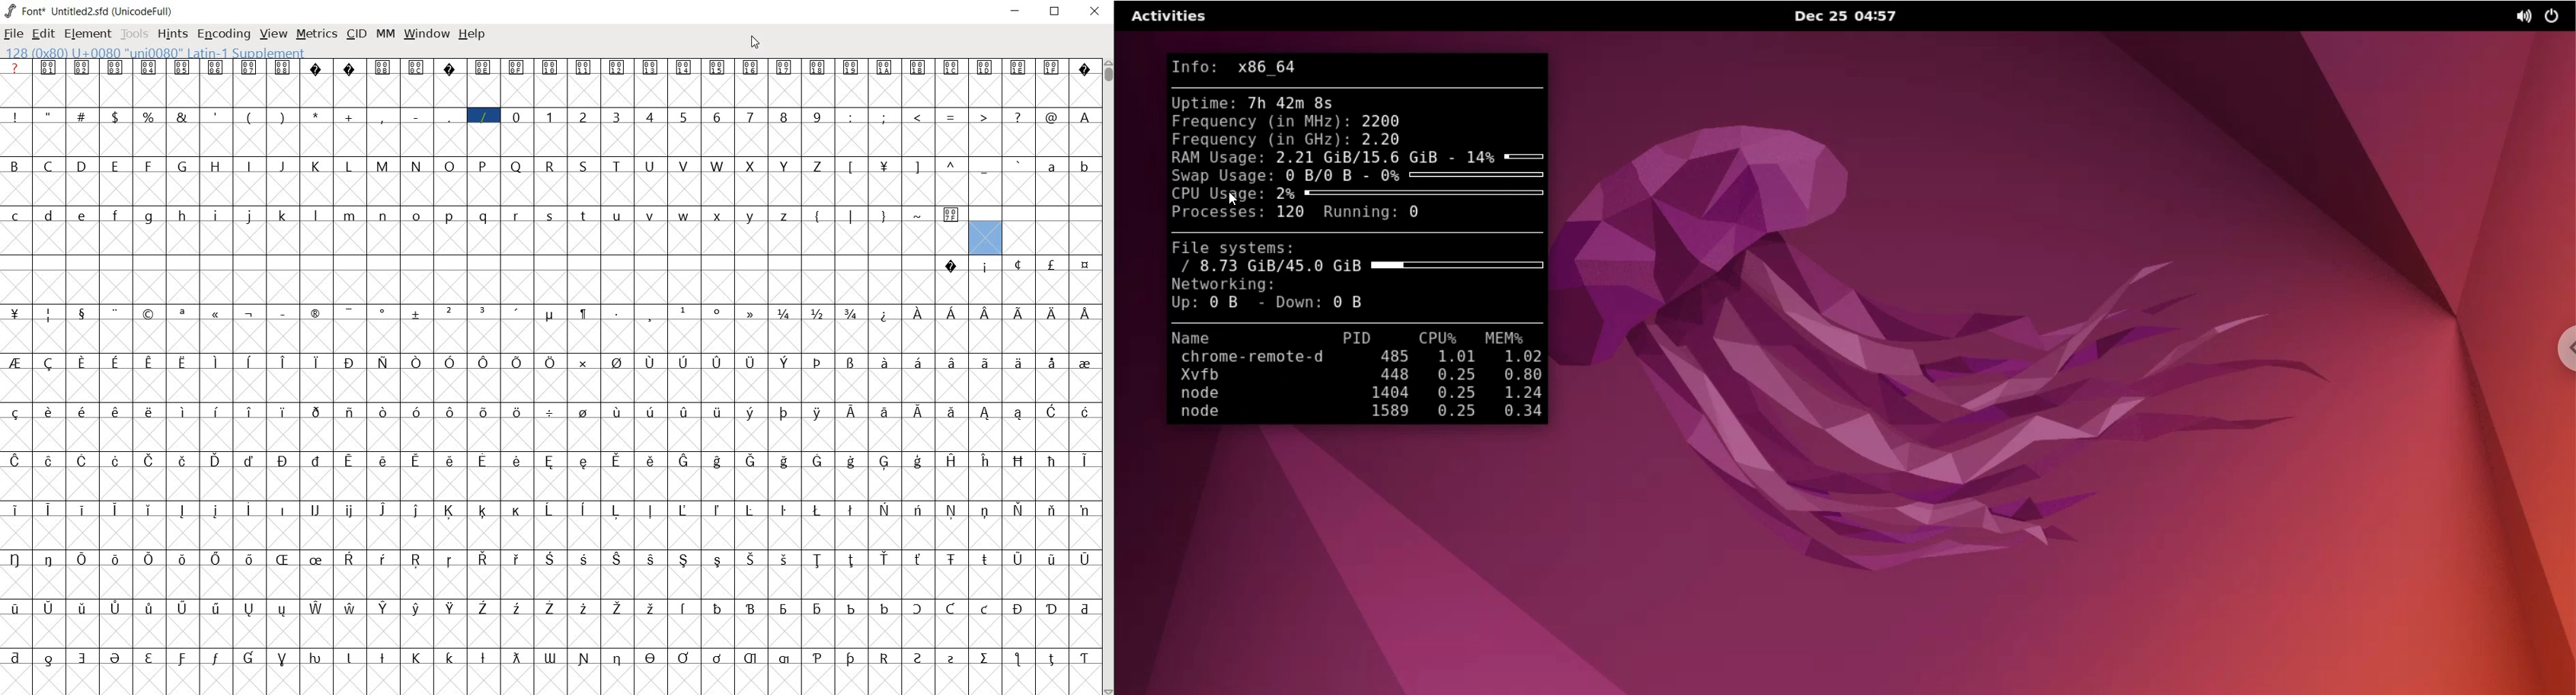 The width and height of the screenshot is (2576, 700). I want to click on glyph, so click(15, 413).